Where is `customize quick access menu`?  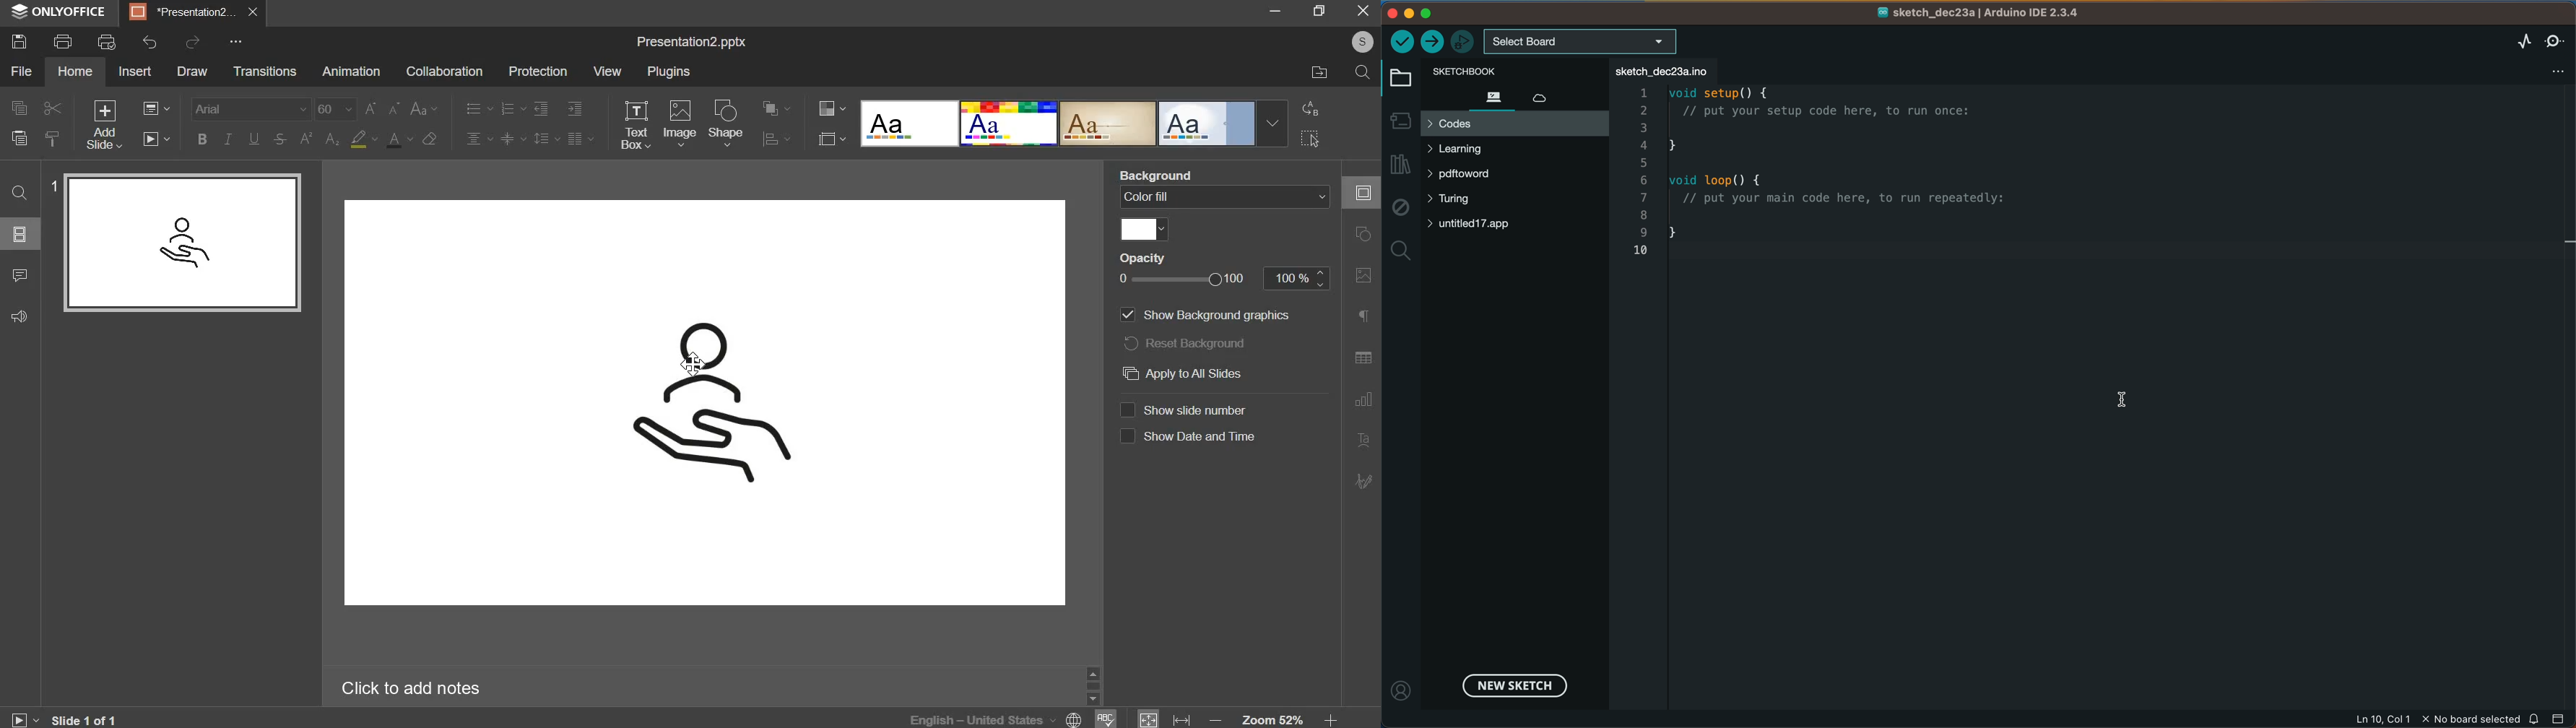
customize quick access menu is located at coordinates (234, 42).